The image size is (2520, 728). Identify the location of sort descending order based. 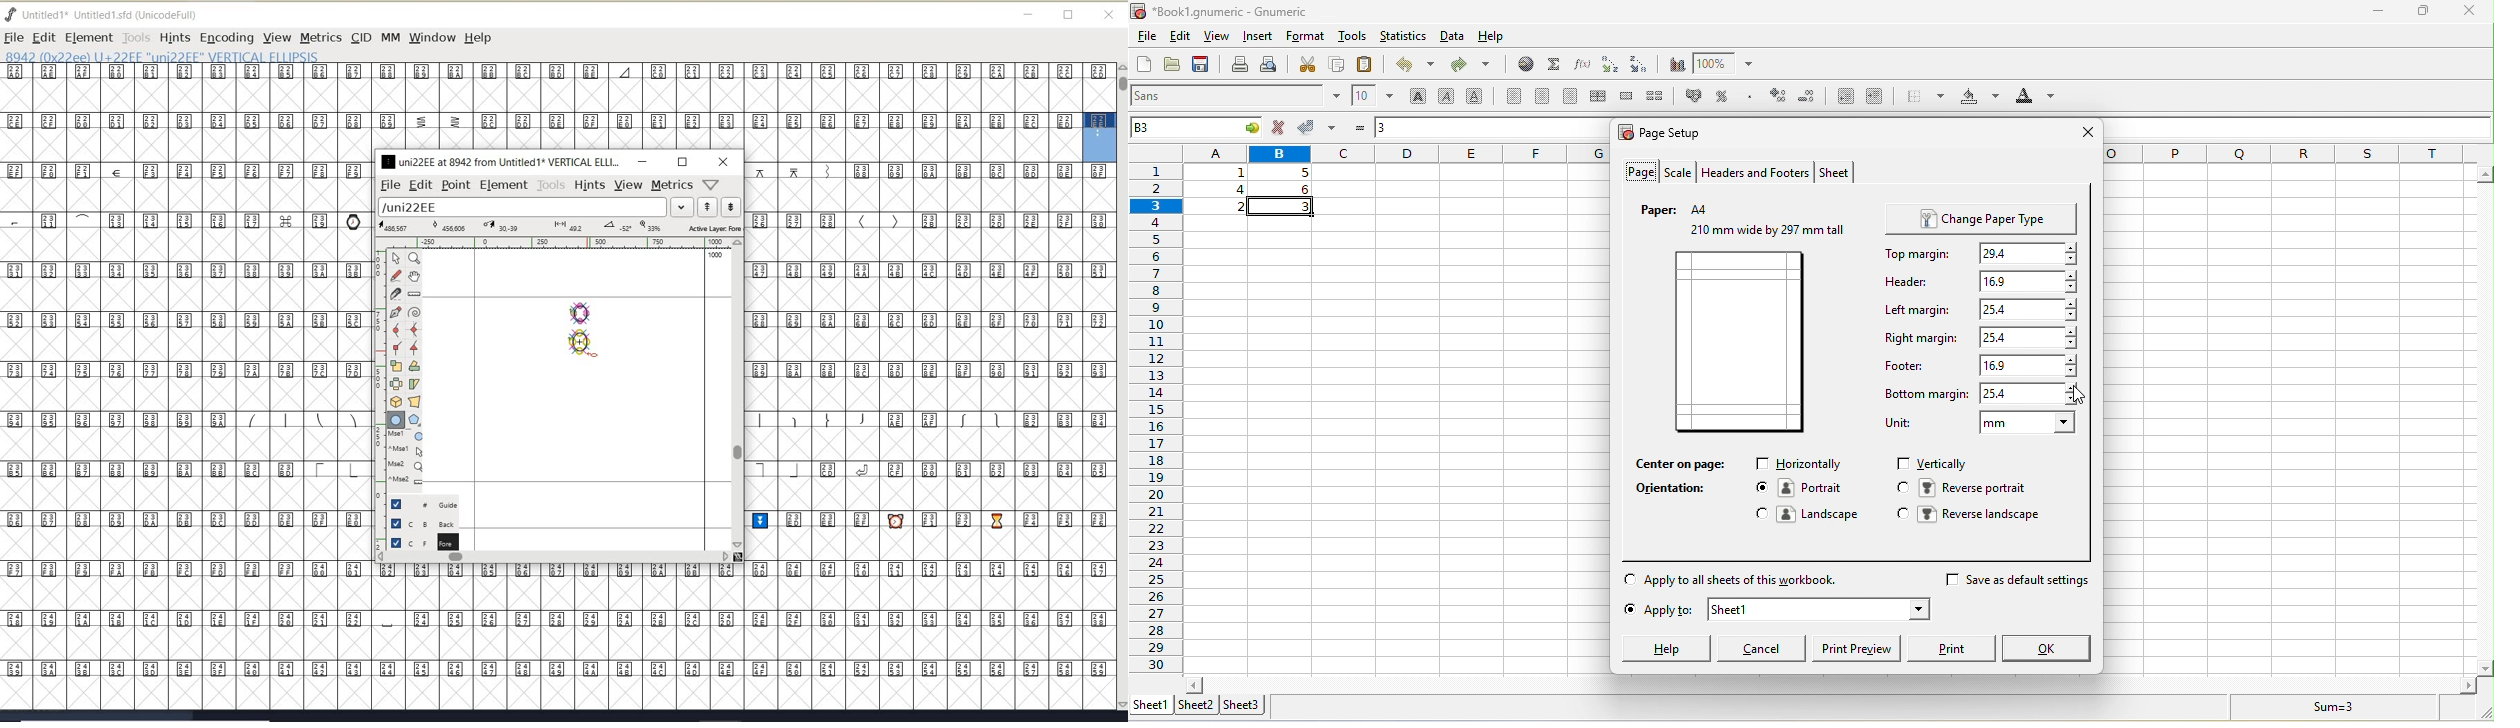
(1642, 65).